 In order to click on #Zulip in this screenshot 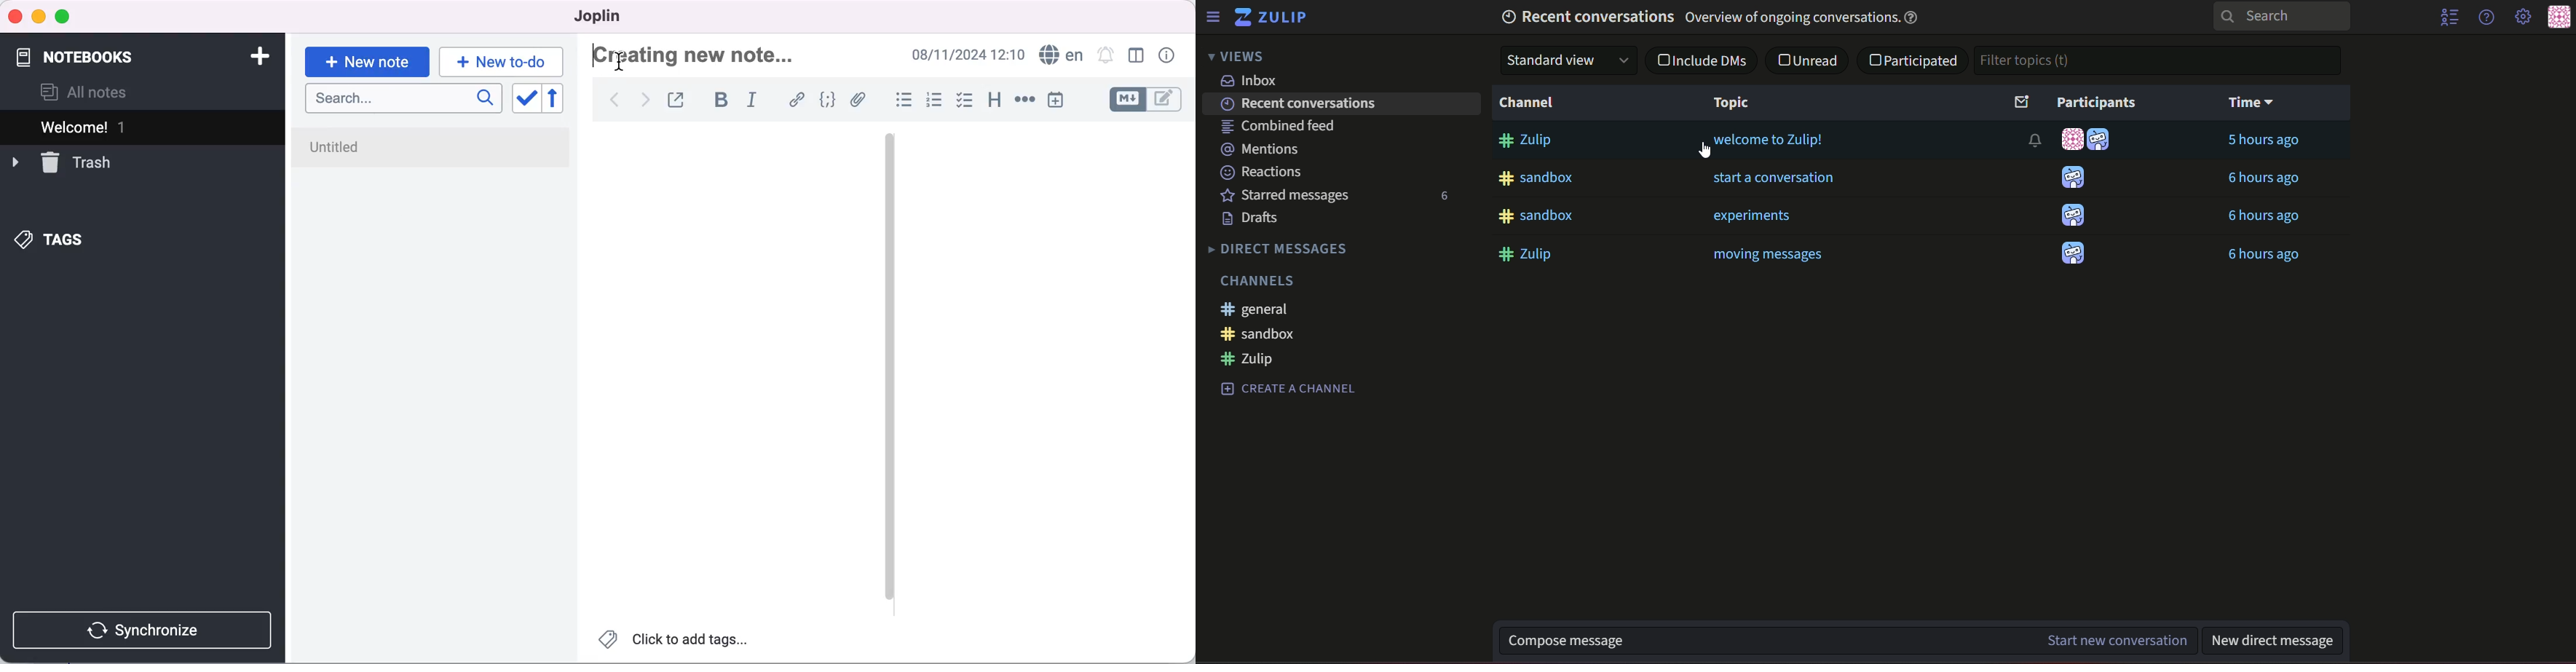, I will do `click(1528, 140)`.